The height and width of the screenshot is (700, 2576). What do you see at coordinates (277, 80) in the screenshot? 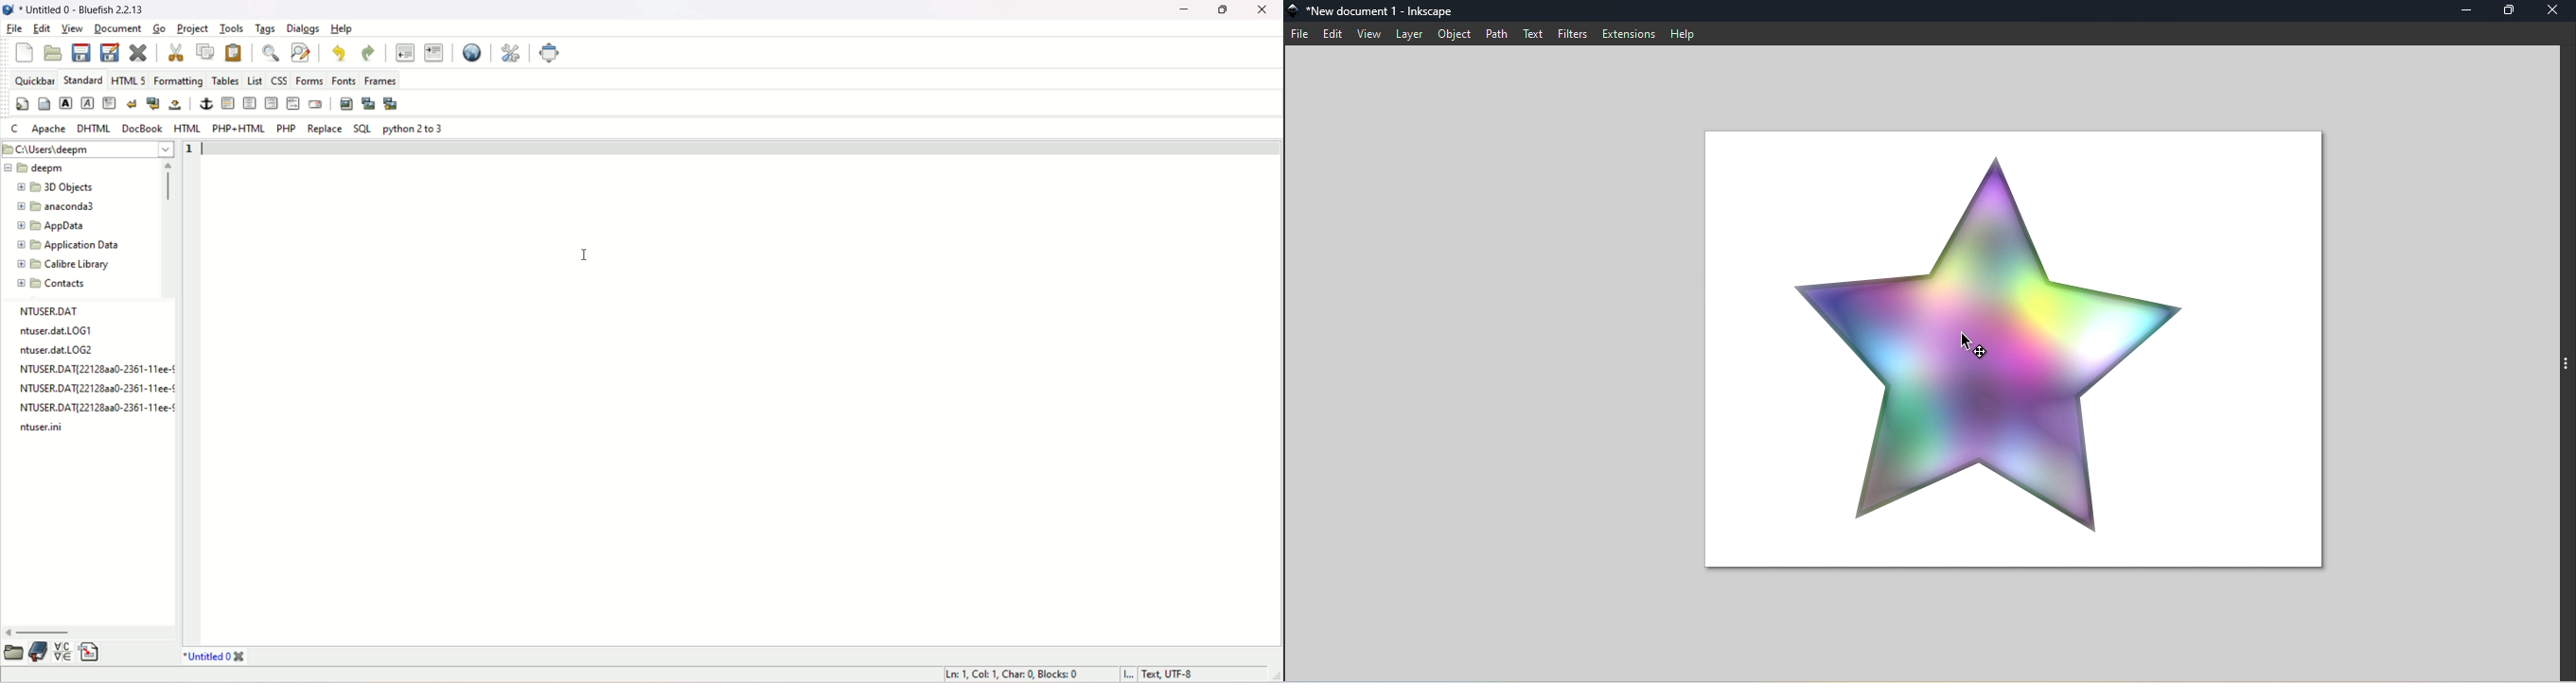
I see `css` at bounding box center [277, 80].